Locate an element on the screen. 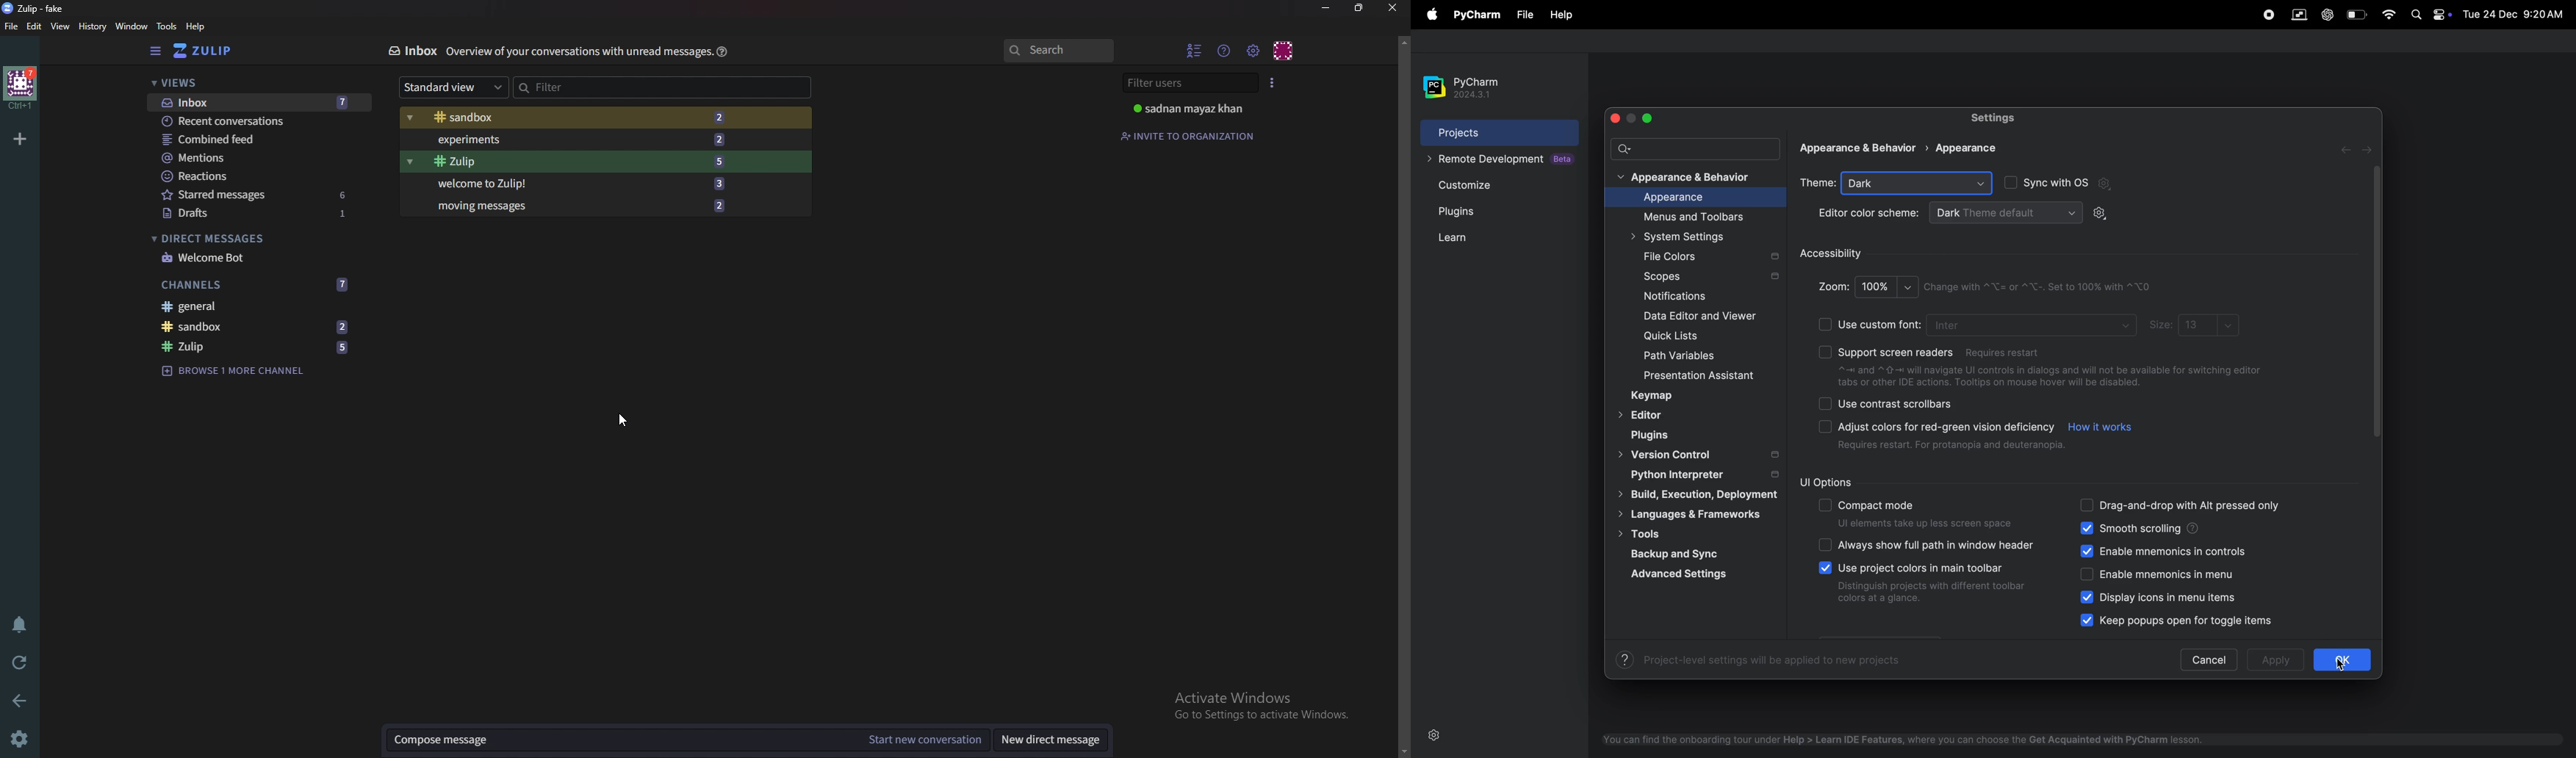 The width and height of the screenshot is (2576, 784). Start new conversation is located at coordinates (924, 740).